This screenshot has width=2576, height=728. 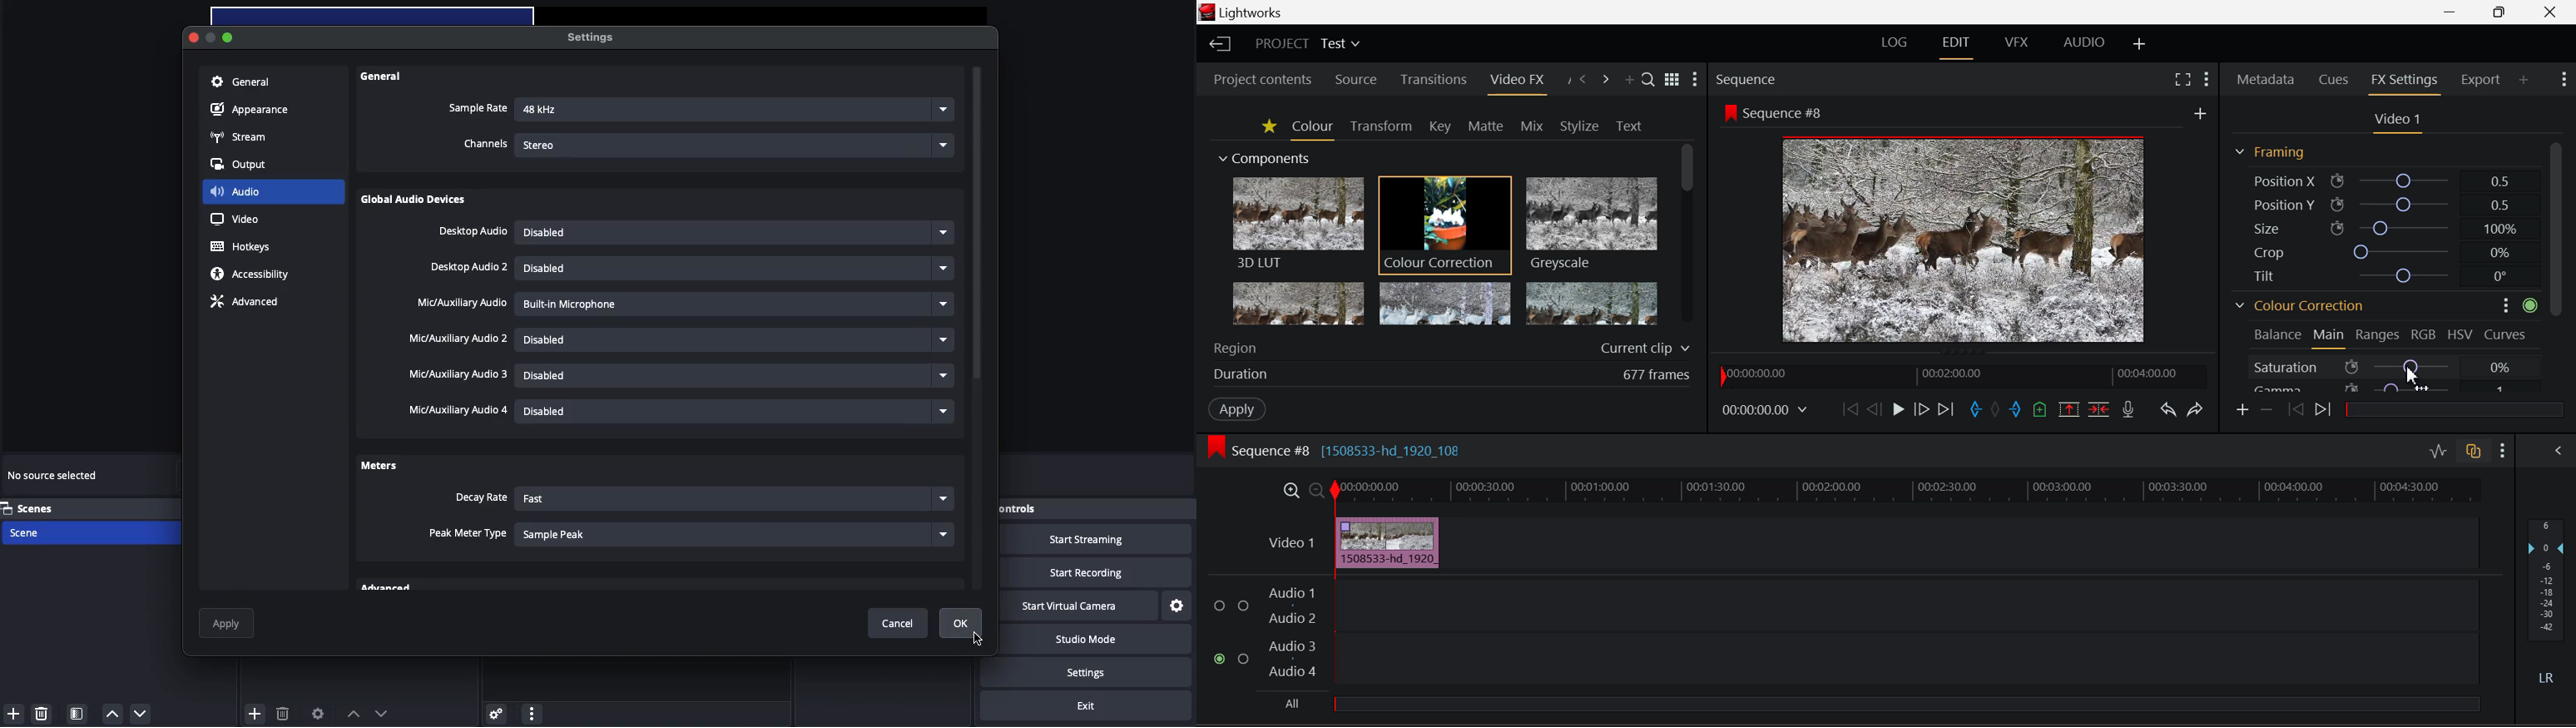 I want to click on Disabled, so click(x=700, y=304).